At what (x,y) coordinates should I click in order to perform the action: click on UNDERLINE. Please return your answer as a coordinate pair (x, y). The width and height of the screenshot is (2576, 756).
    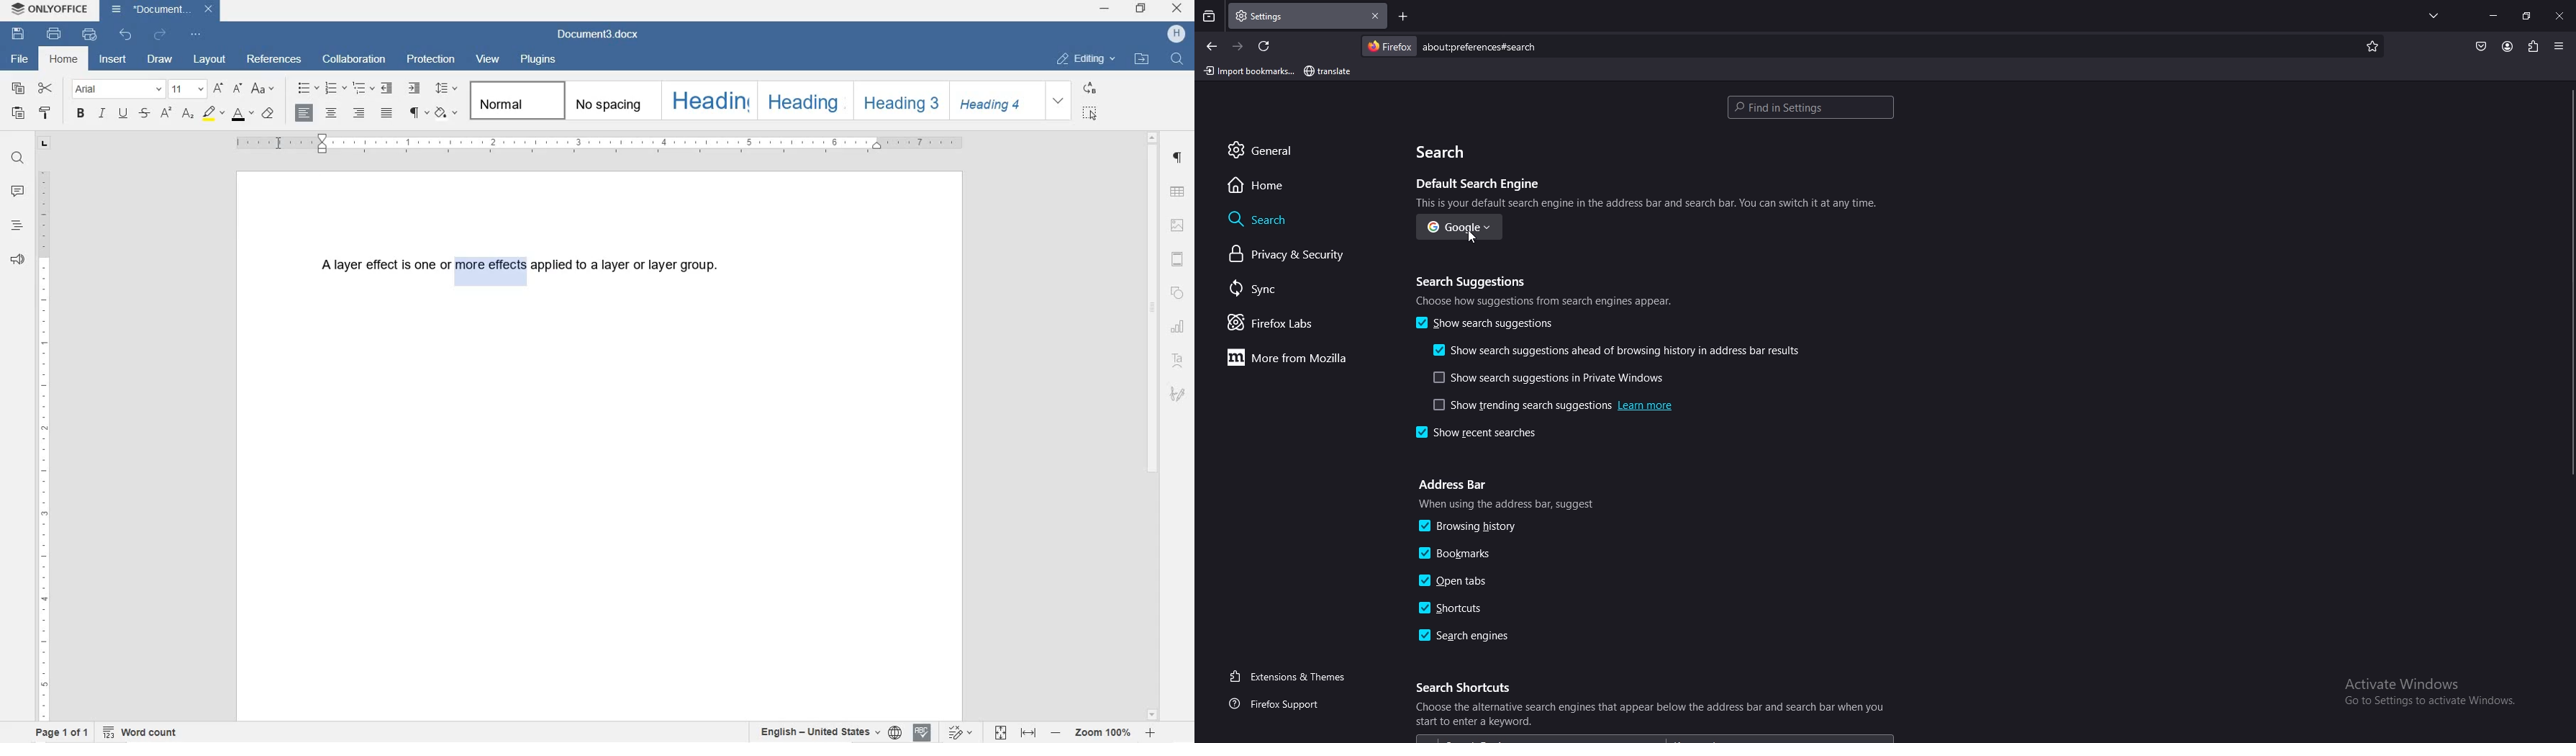
    Looking at the image, I should click on (123, 114).